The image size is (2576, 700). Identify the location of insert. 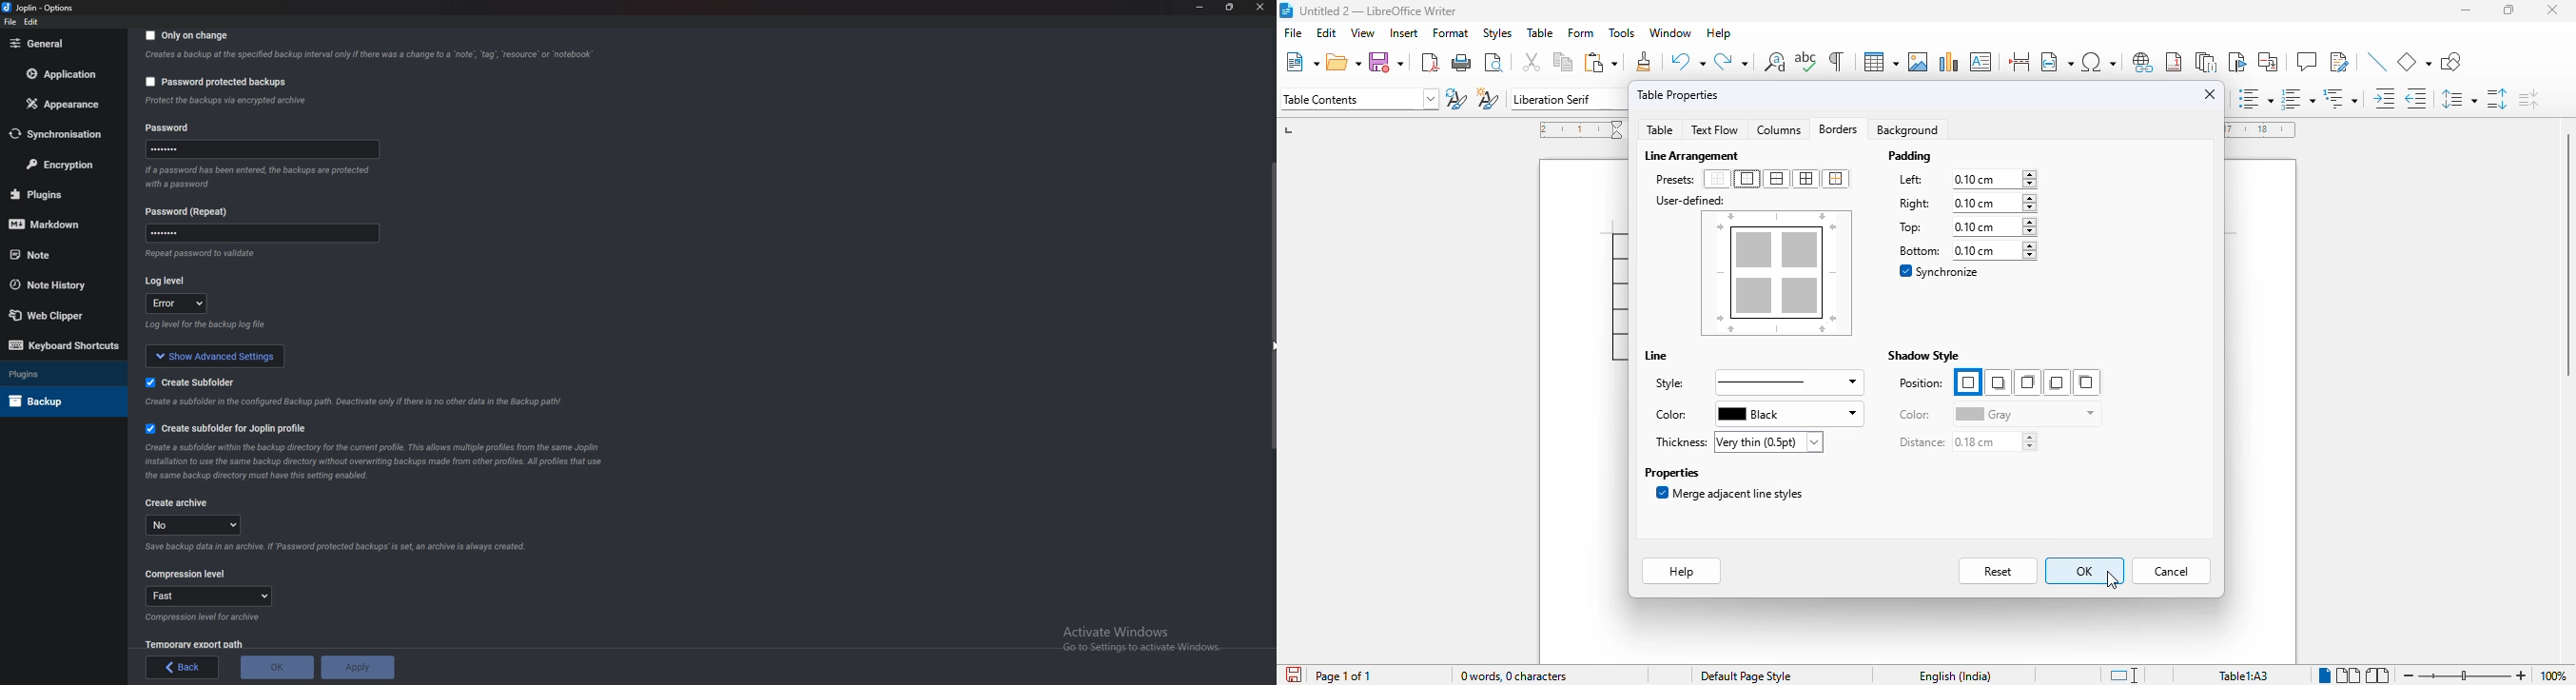
(1405, 33).